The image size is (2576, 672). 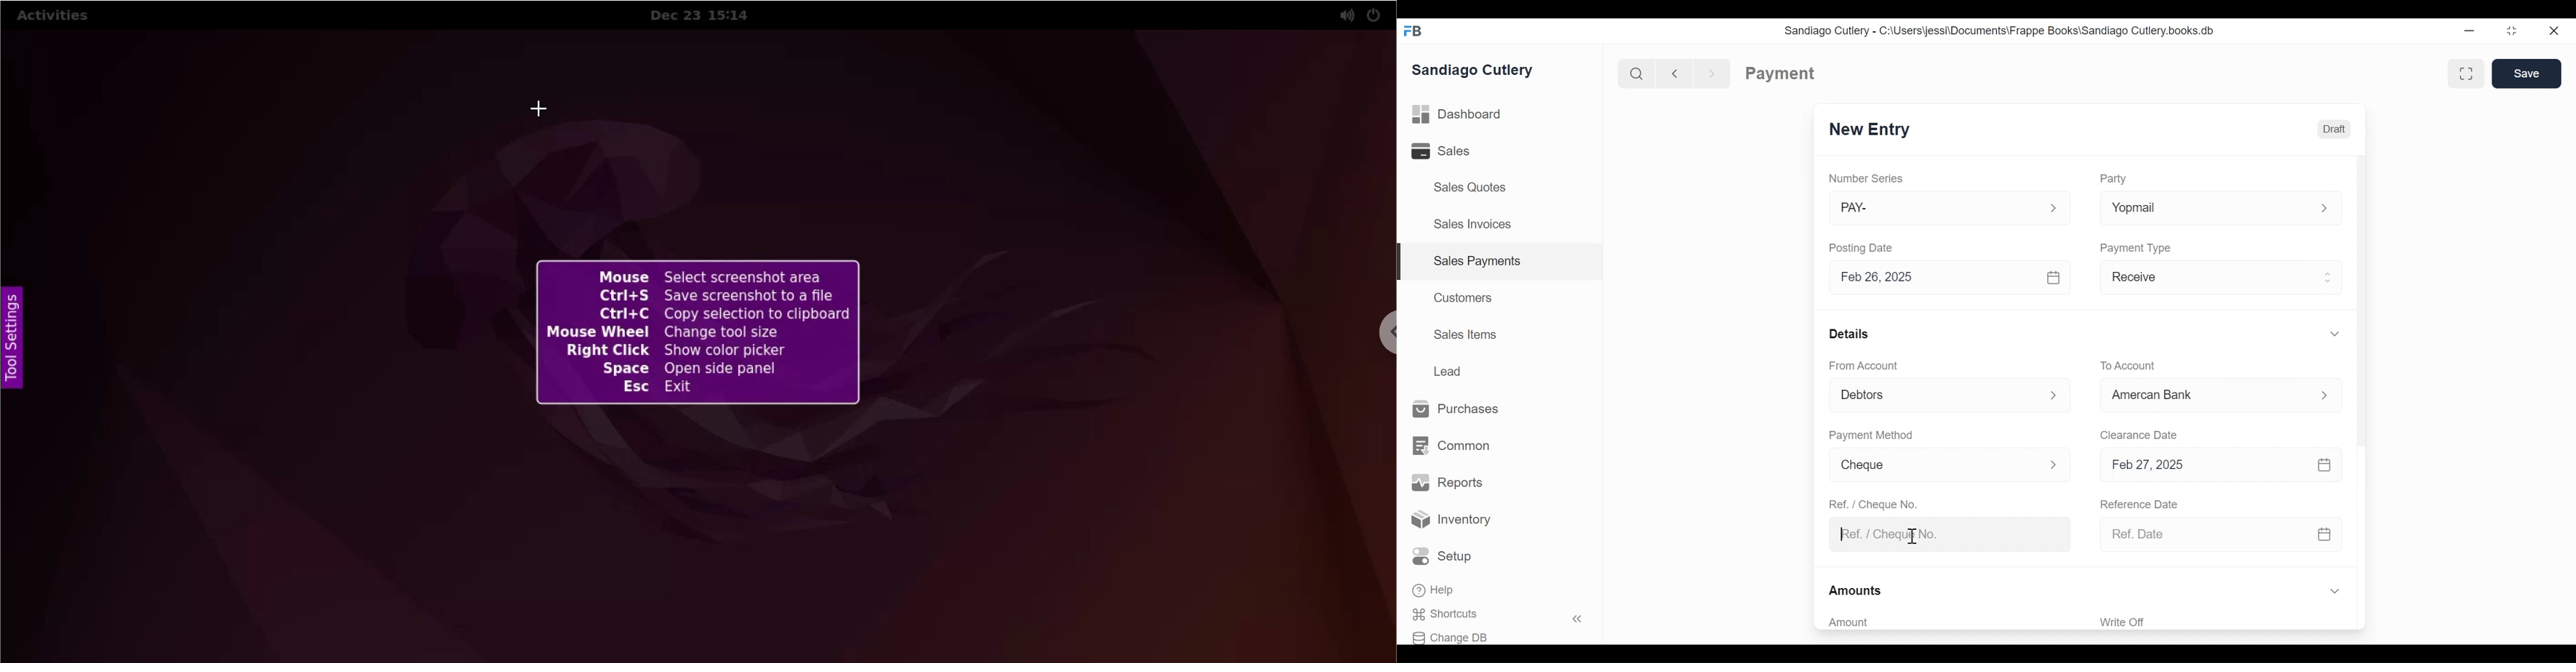 I want to click on New Entry, so click(x=1870, y=130).